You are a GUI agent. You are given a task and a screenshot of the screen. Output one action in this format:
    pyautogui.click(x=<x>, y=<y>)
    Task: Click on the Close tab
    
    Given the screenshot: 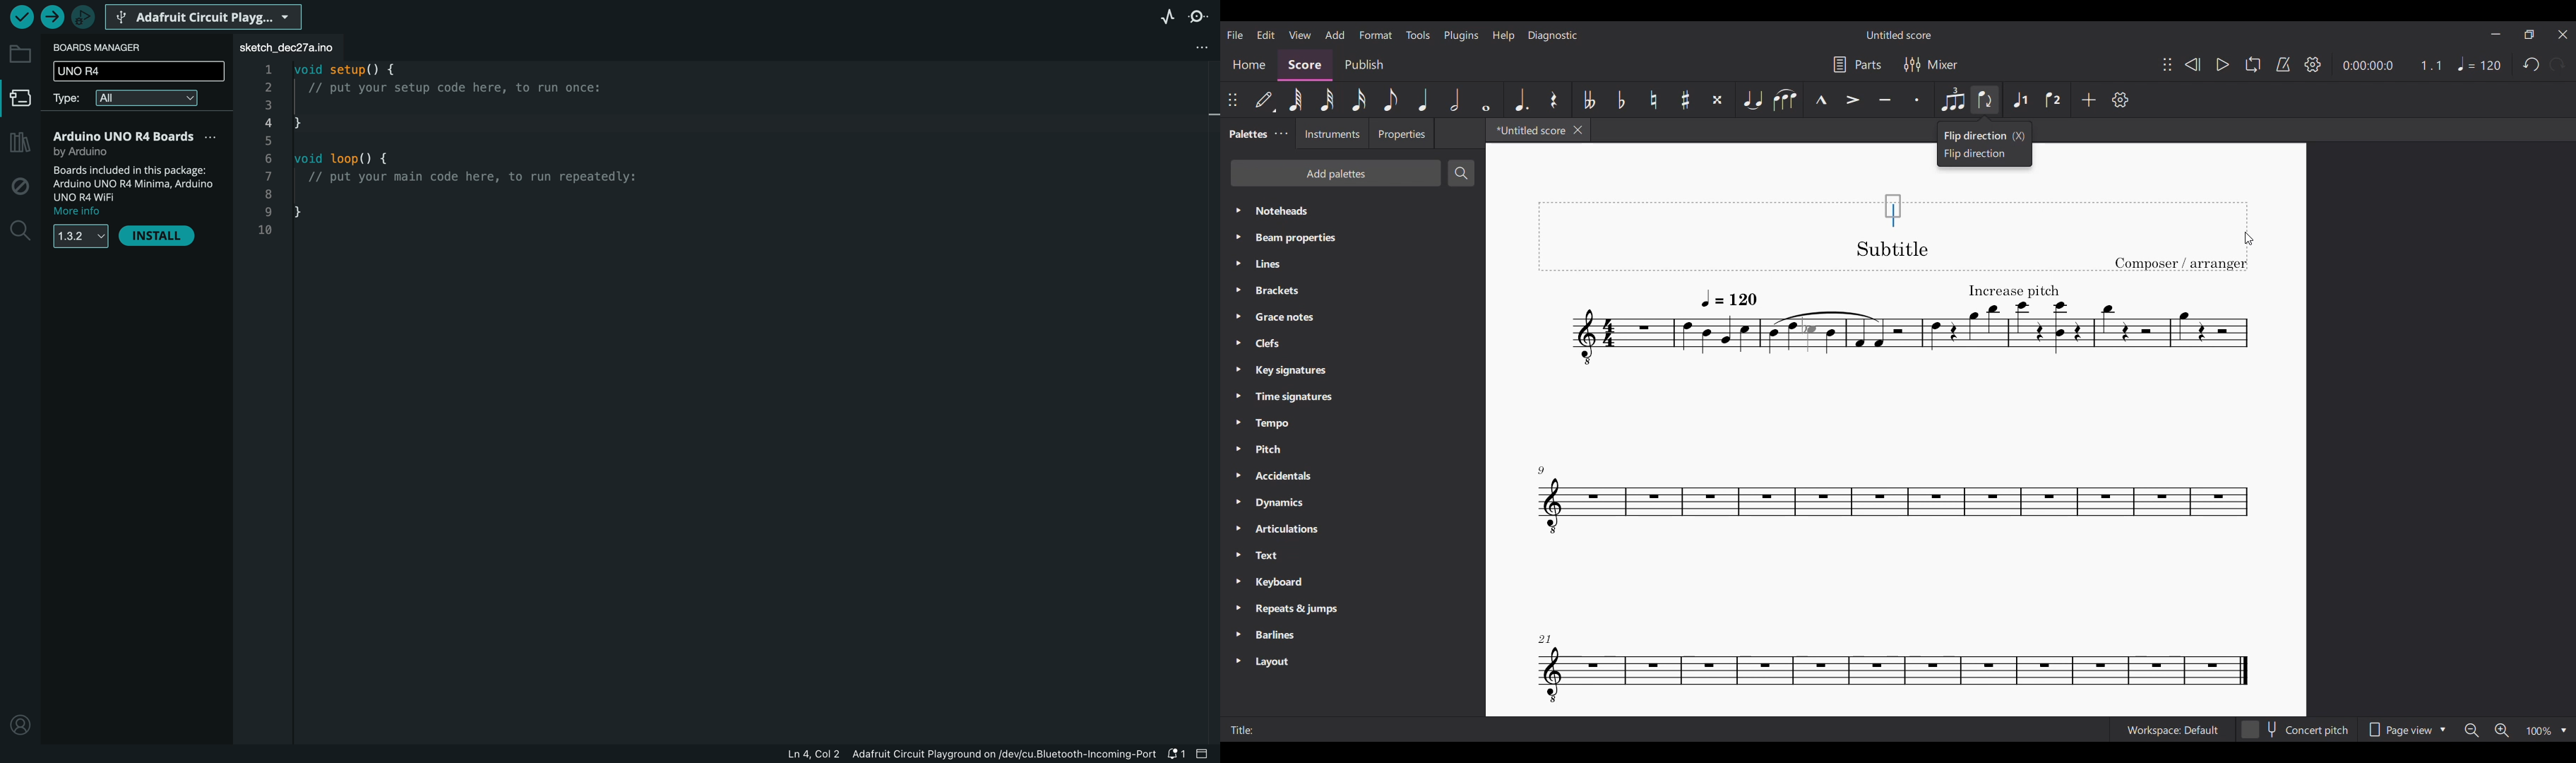 What is the action you would take?
    pyautogui.click(x=1578, y=129)
    